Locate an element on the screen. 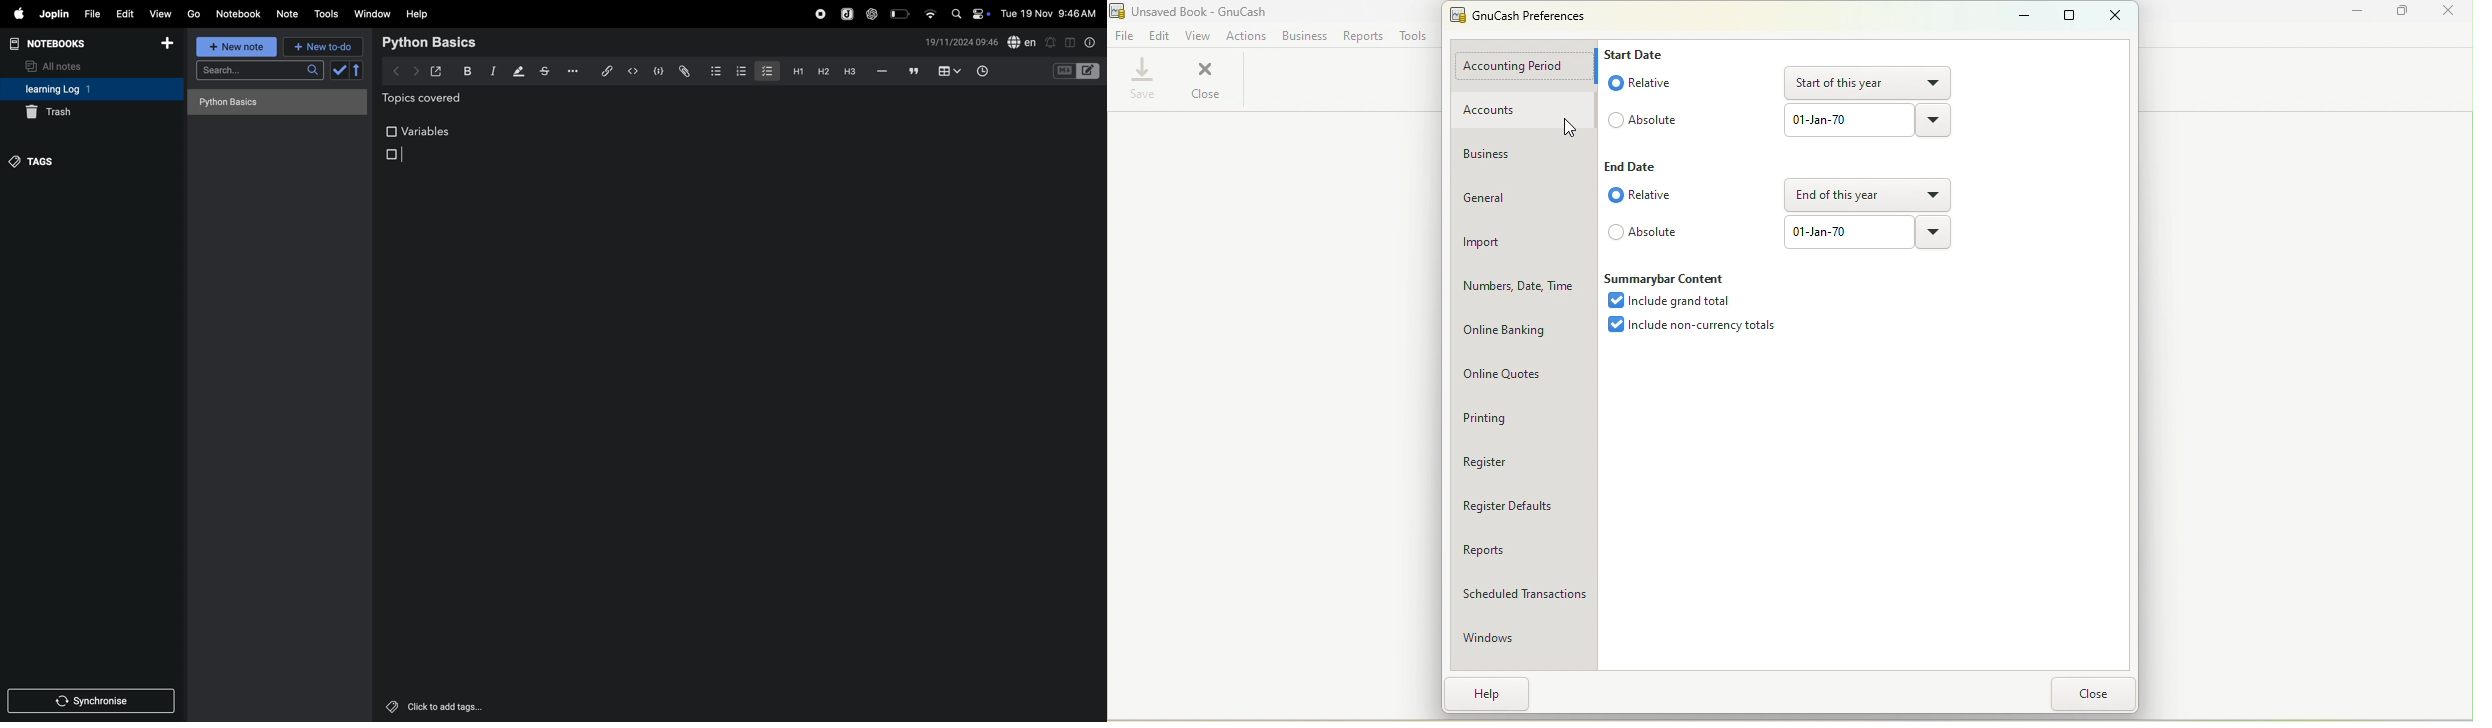 The image size is (2492, 728). date and time is located at coordinates (961, 42).